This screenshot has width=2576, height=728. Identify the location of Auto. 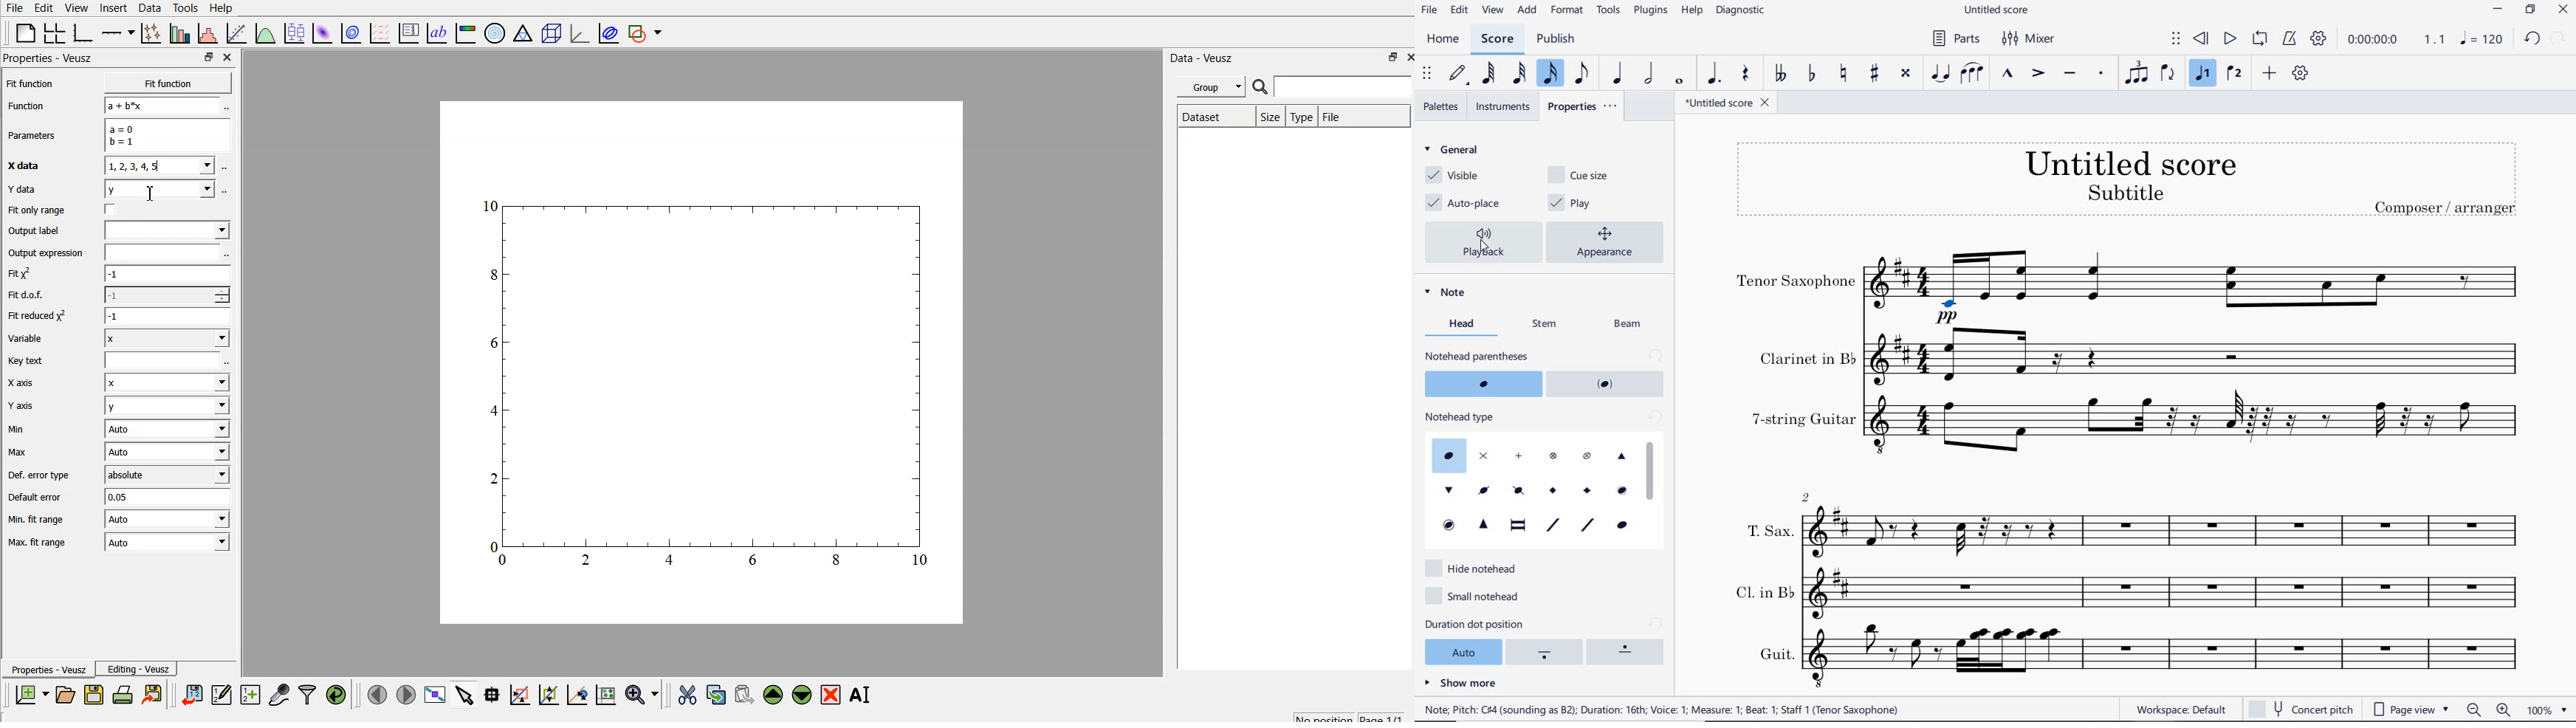
(168, 543).